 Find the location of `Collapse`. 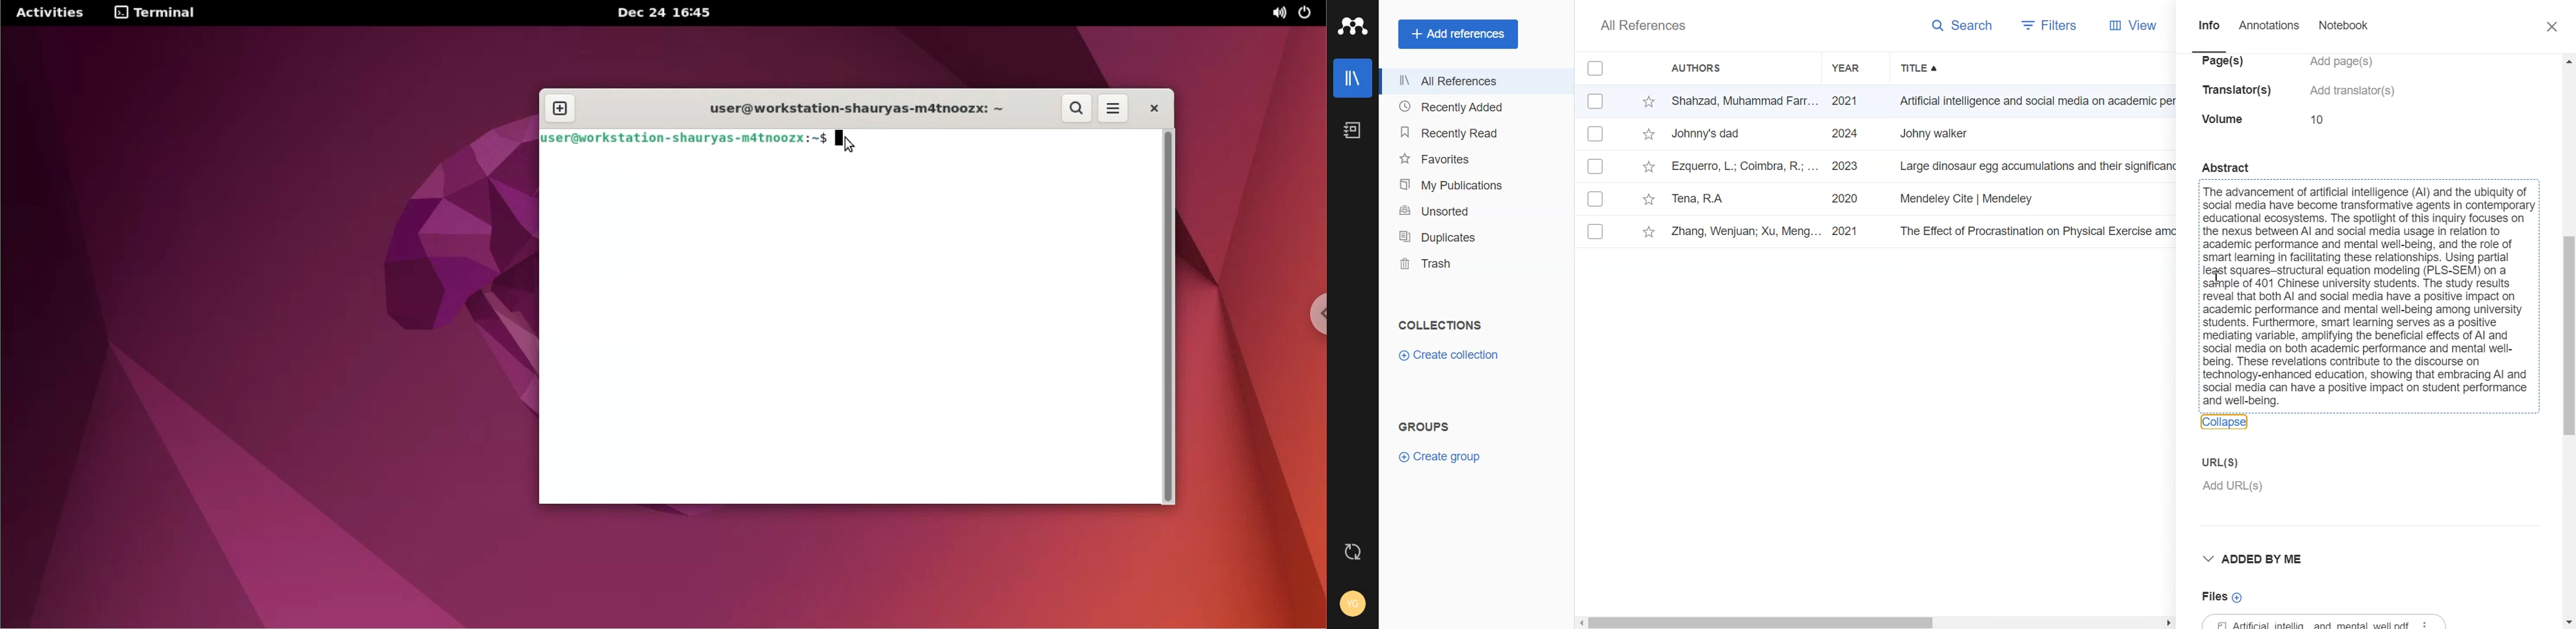

Collapse is located at coordinates (2229, 423).